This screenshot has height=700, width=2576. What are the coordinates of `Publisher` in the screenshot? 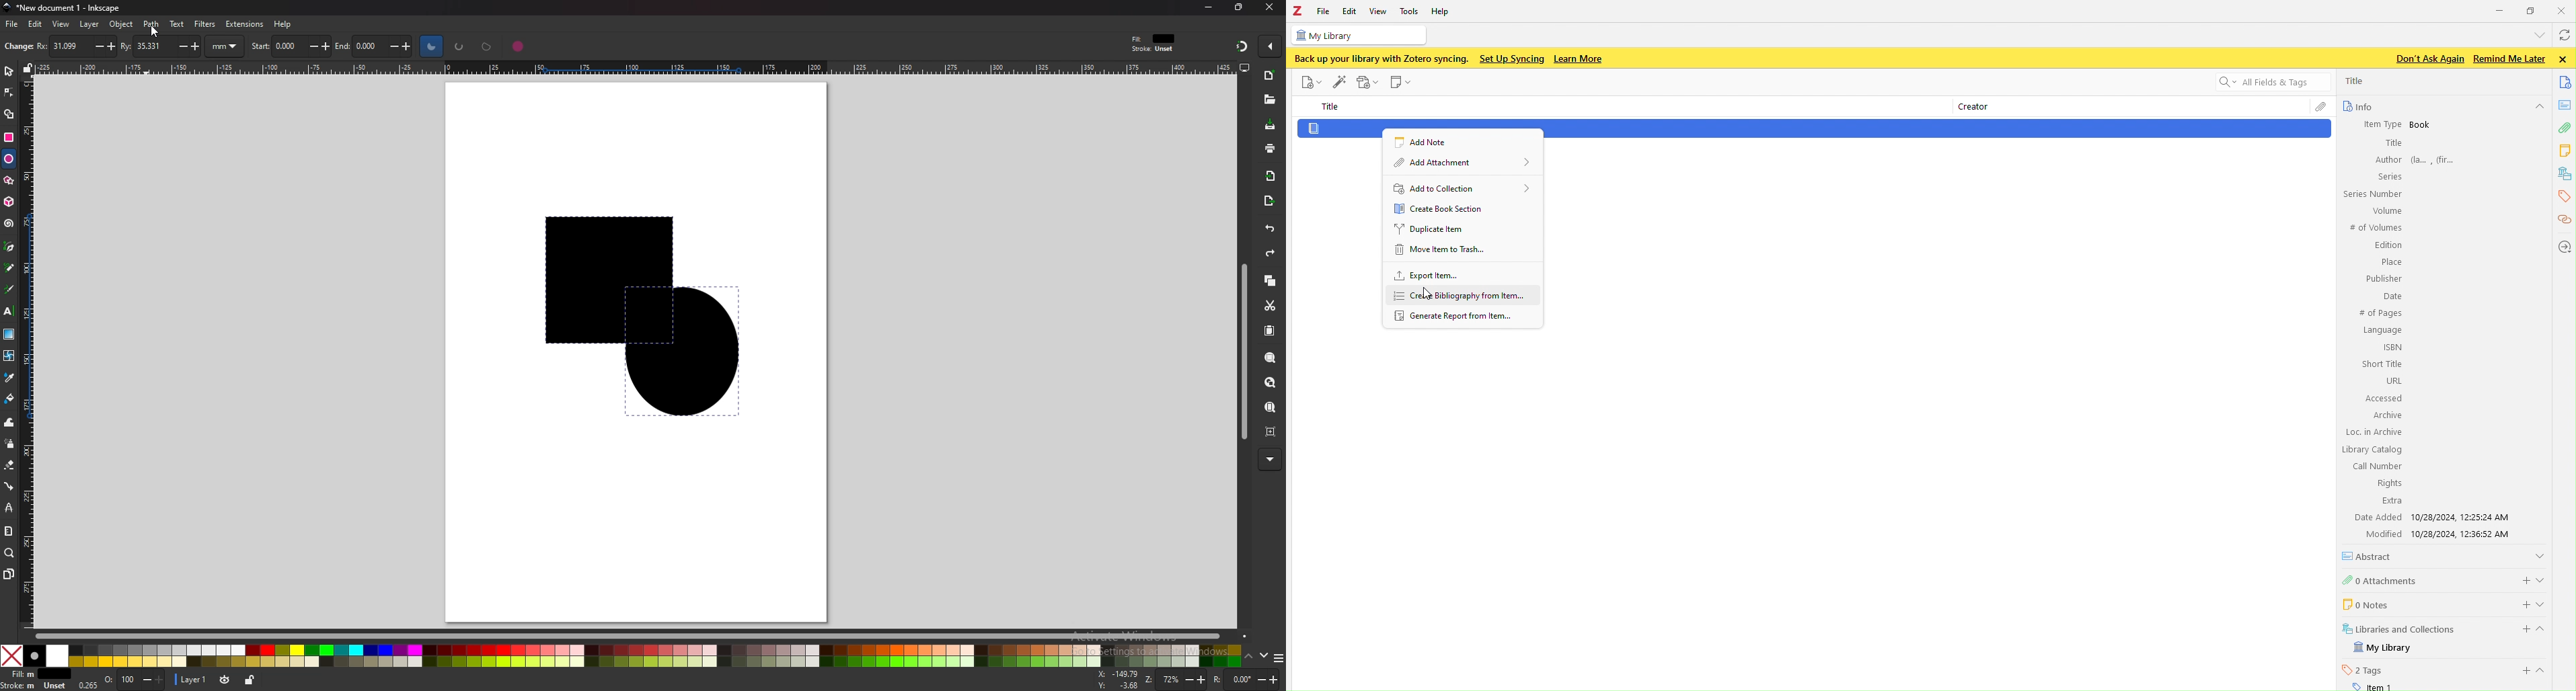 It's located at (2382, 278).